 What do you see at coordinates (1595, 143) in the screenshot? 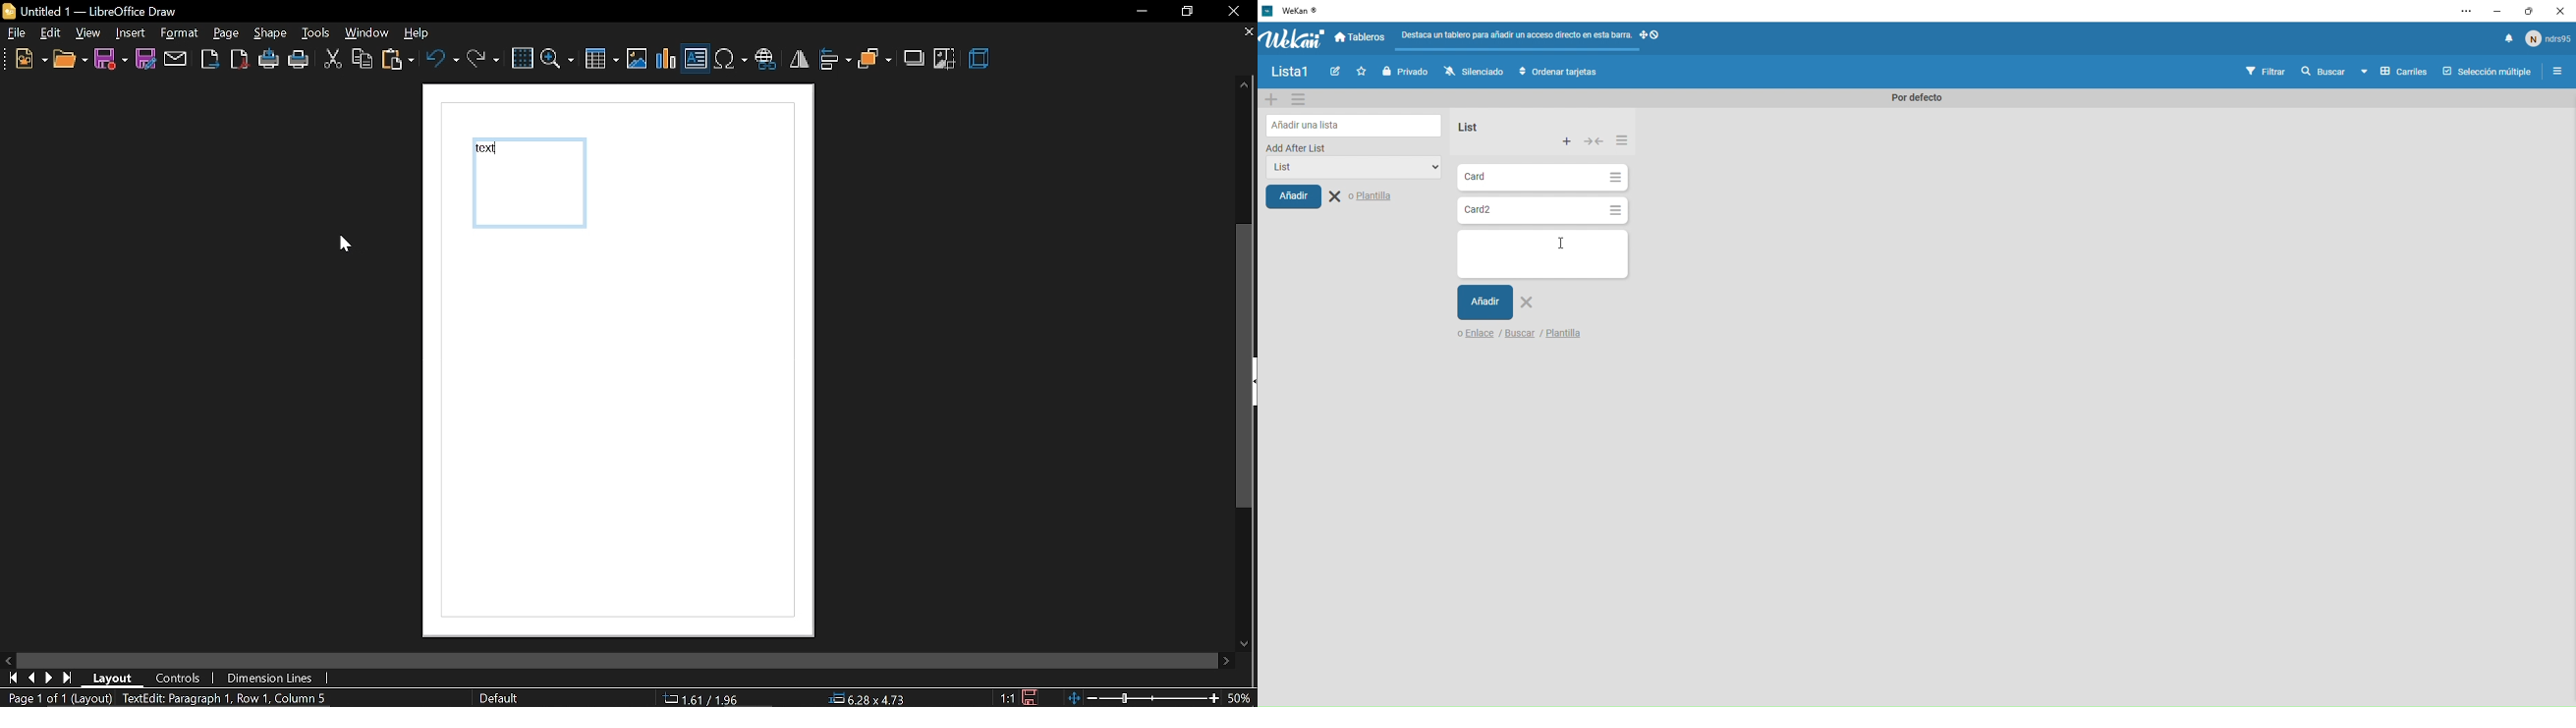
I see `Actions` at bounding box center [1595, 143].